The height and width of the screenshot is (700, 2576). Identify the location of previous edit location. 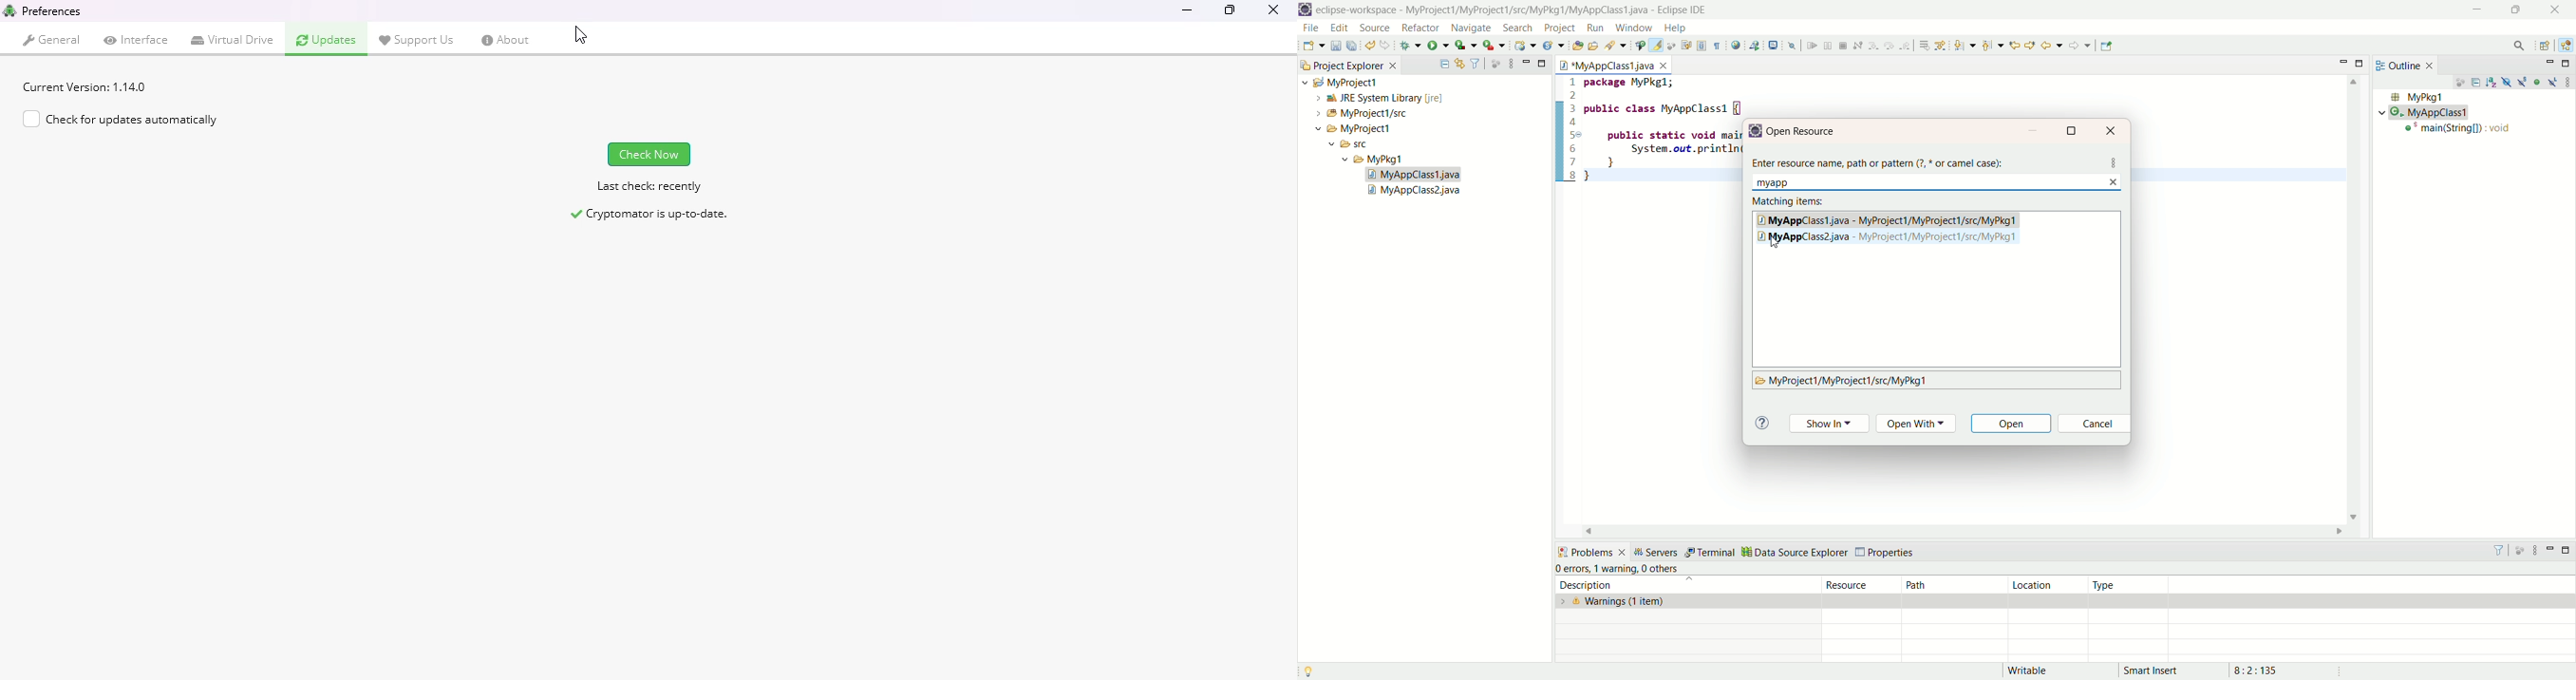
(2014, 45).